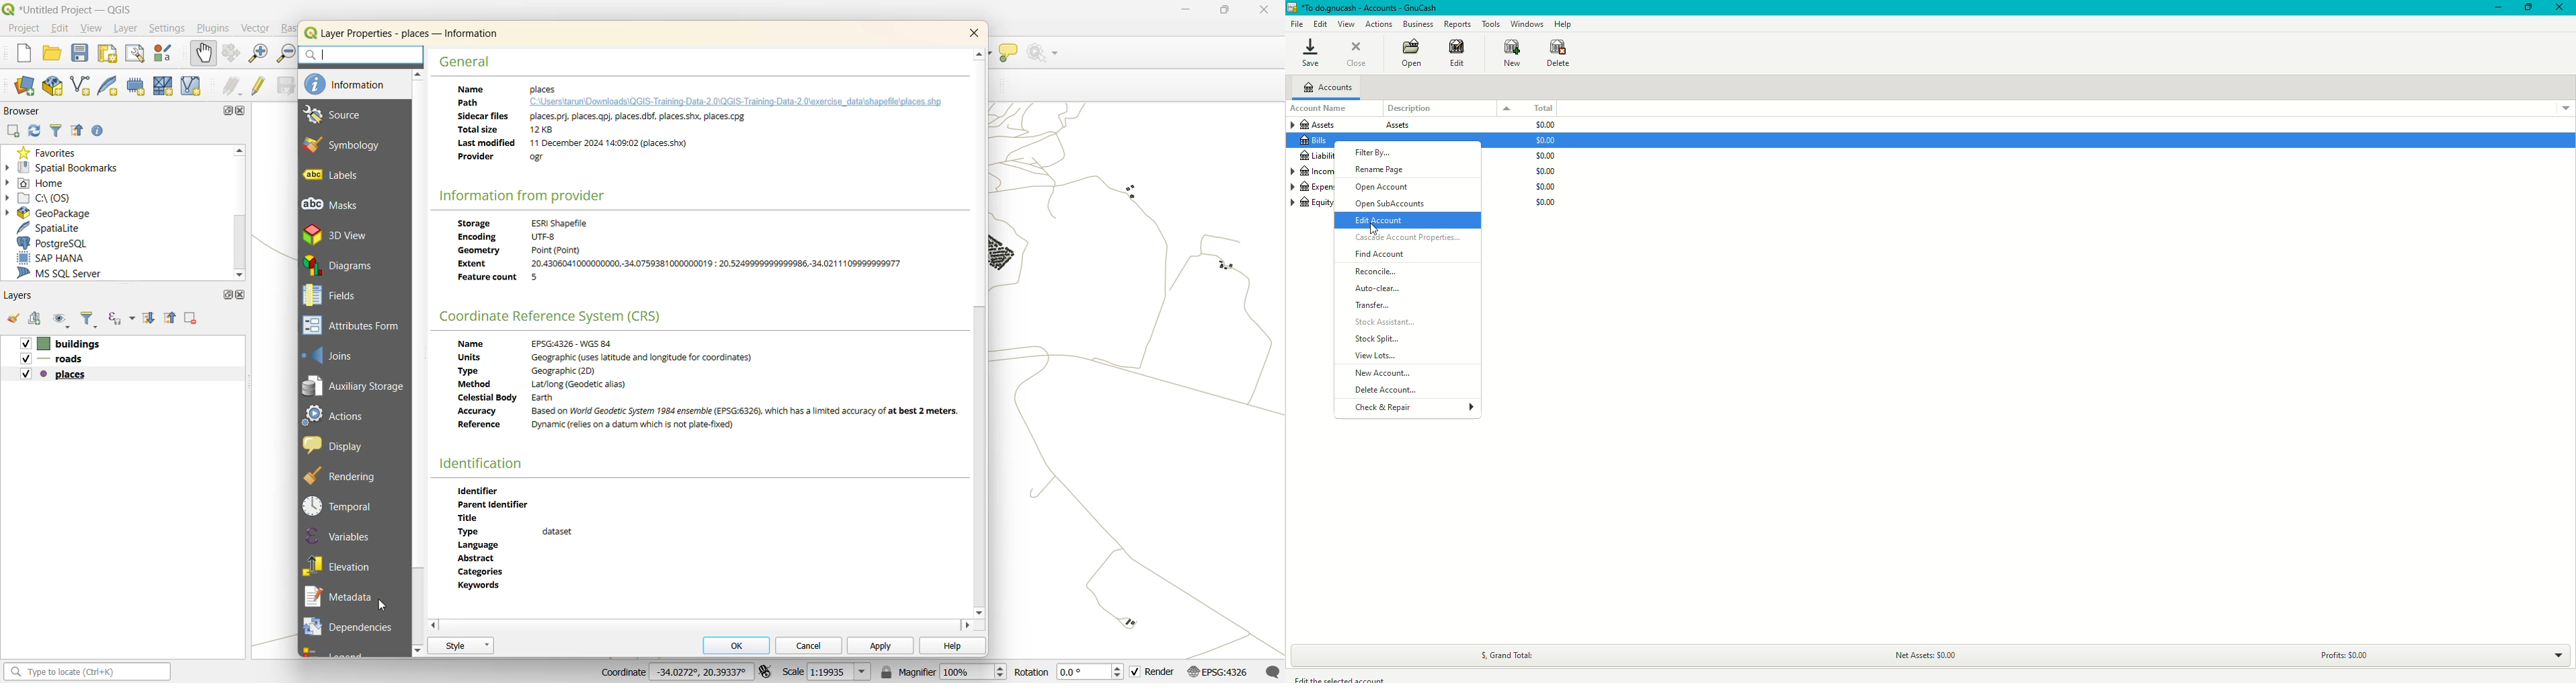 The image size is (2576, 700). I want to click on rendering, so click(341, 475).